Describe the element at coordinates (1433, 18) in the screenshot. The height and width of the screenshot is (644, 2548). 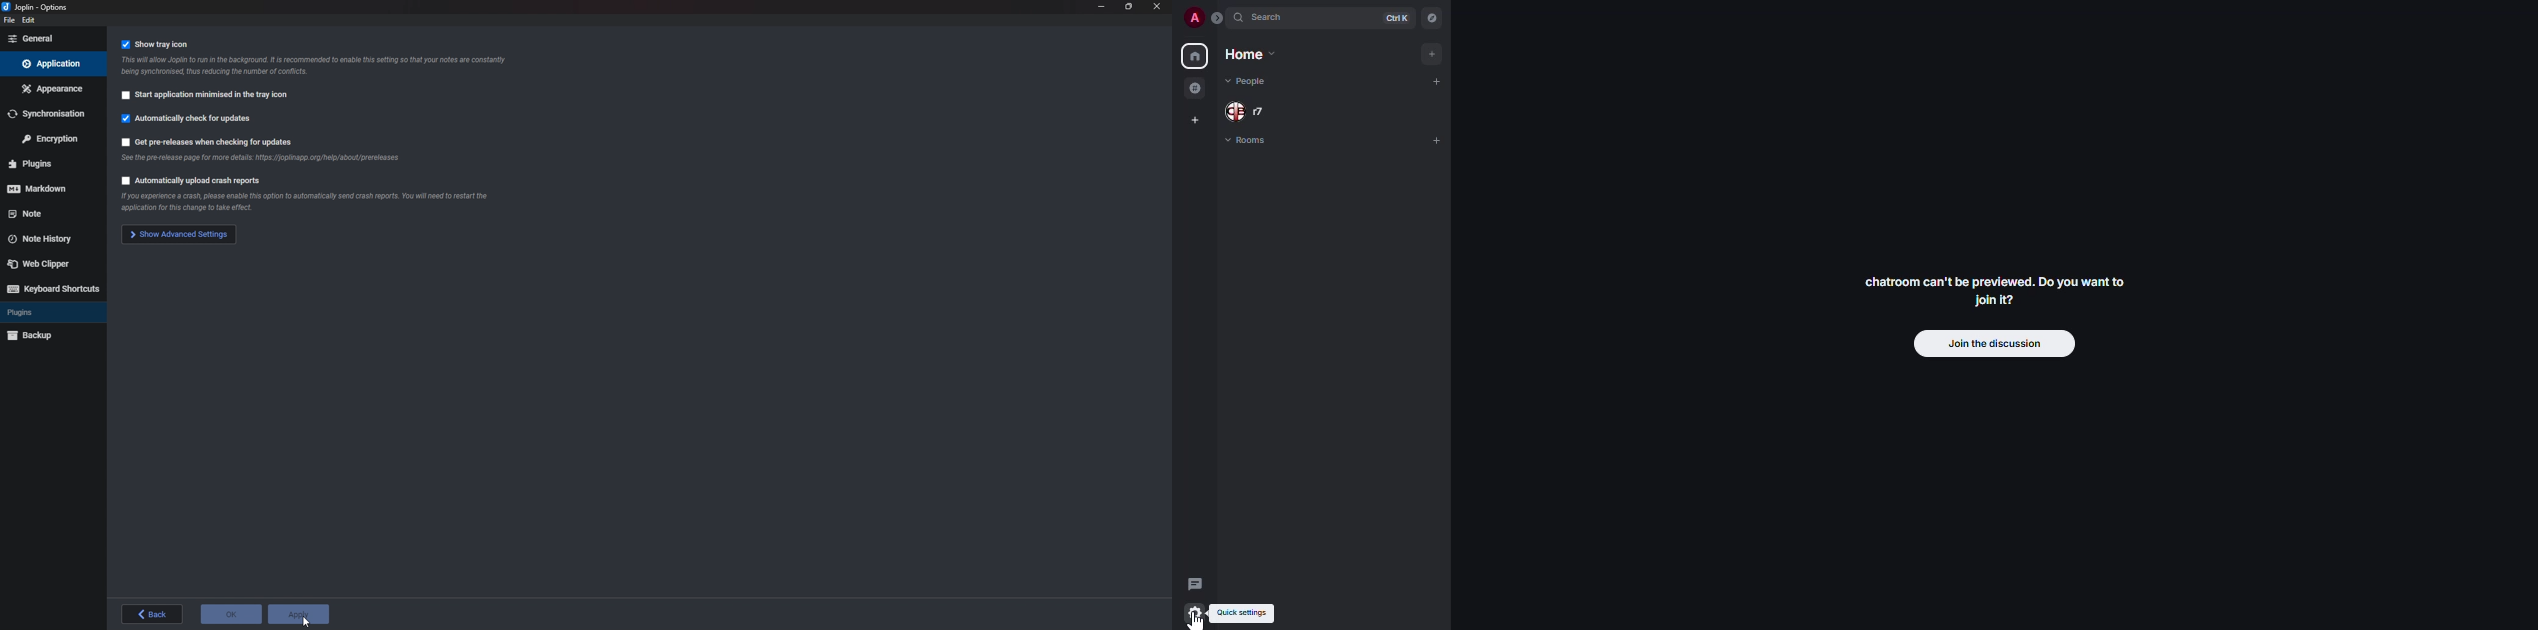
I see `navigator` at that location.